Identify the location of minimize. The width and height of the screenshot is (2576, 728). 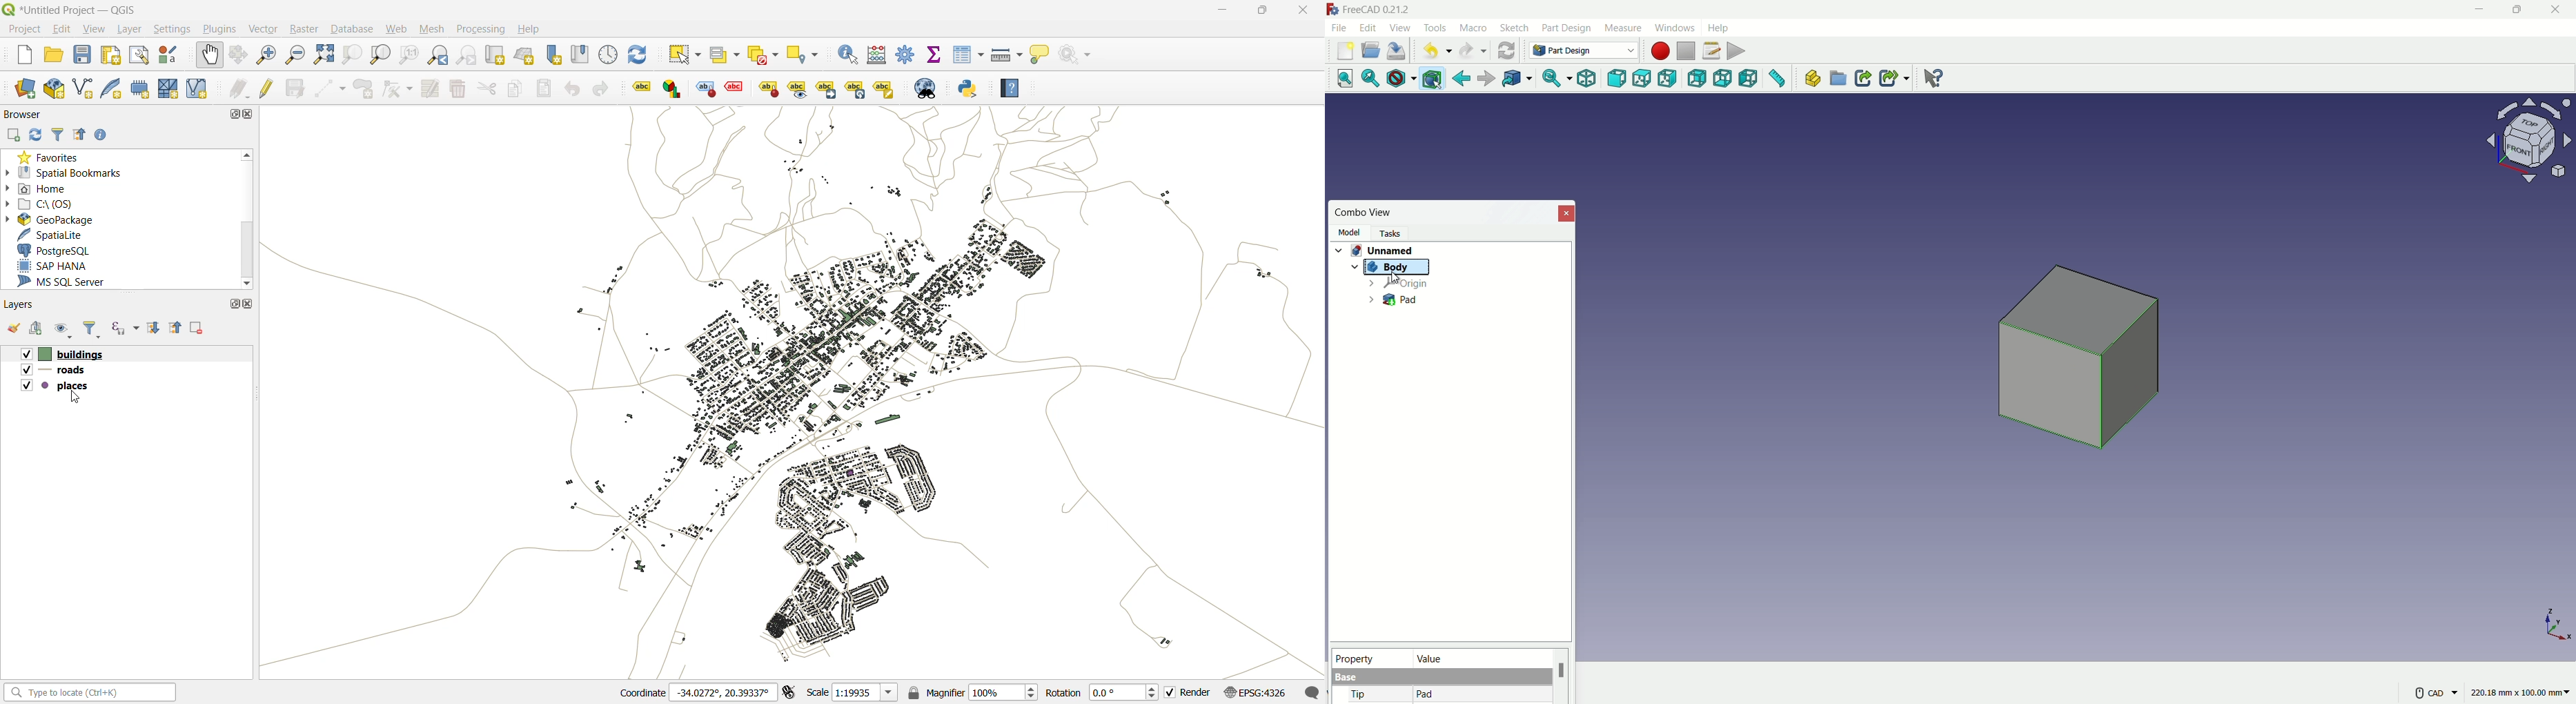
(1228, 10).